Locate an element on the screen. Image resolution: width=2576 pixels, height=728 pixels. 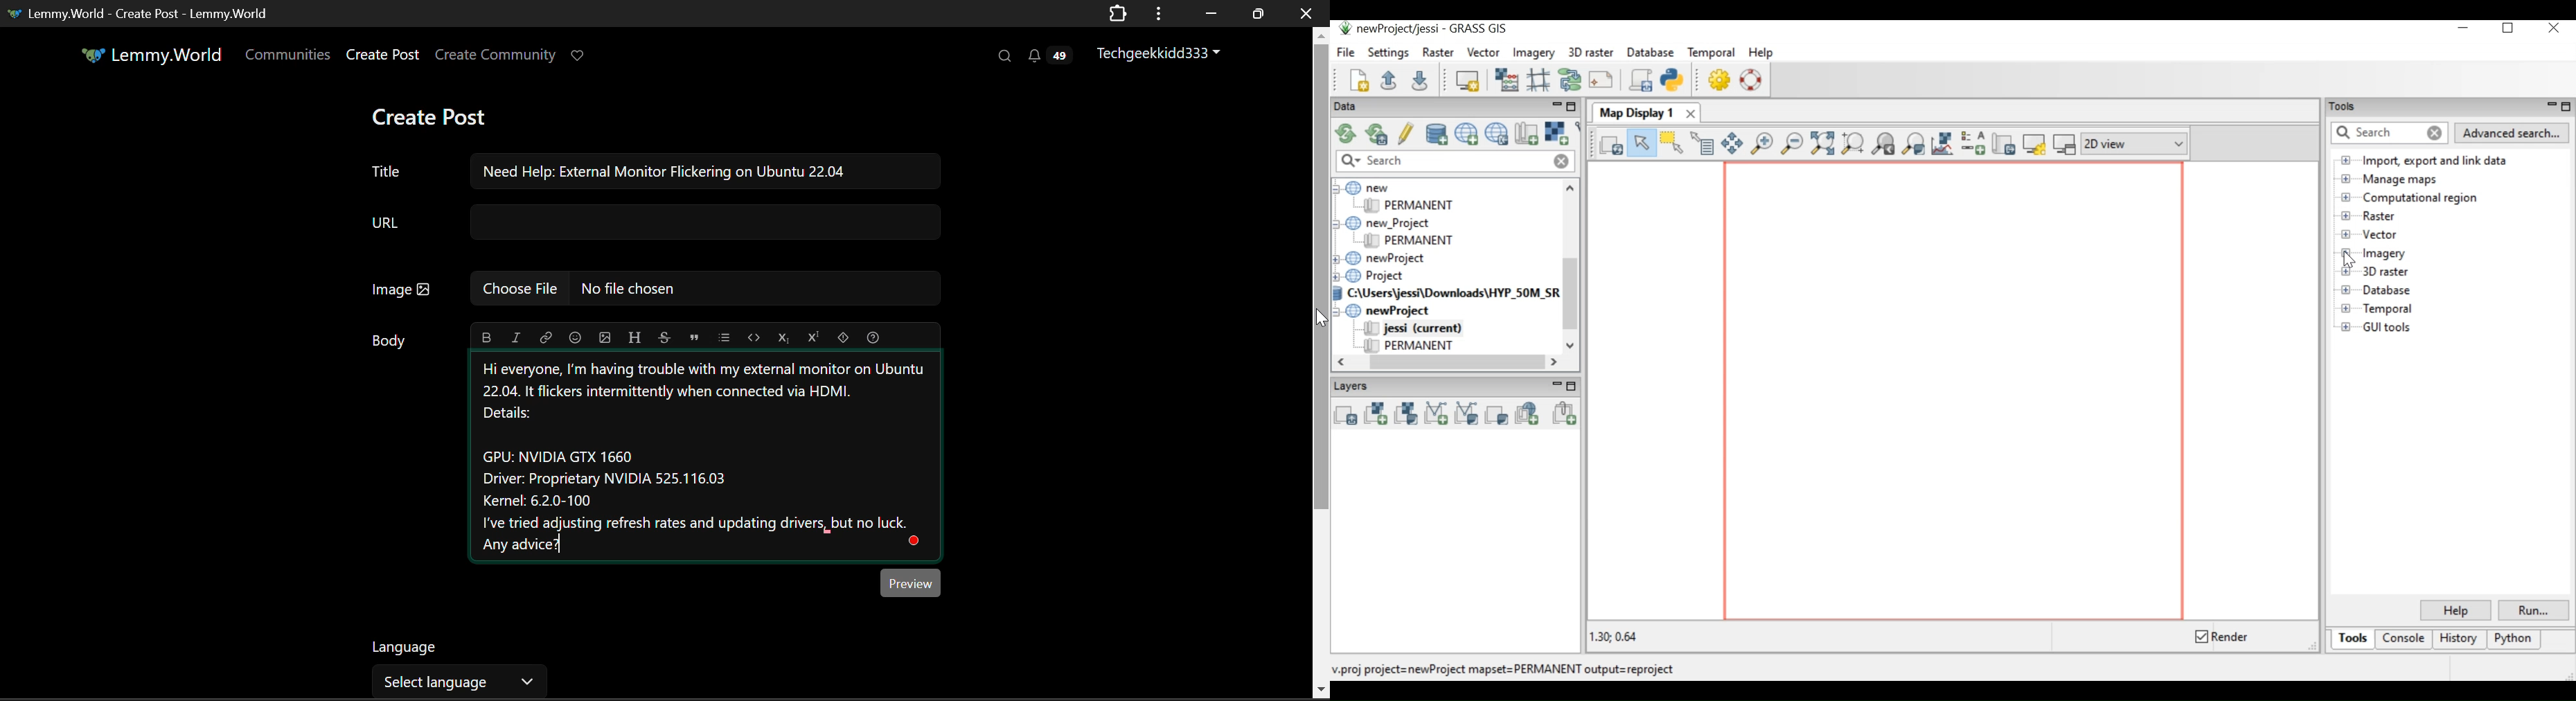
Create Post Page Link is located at coordinates (383, 53).